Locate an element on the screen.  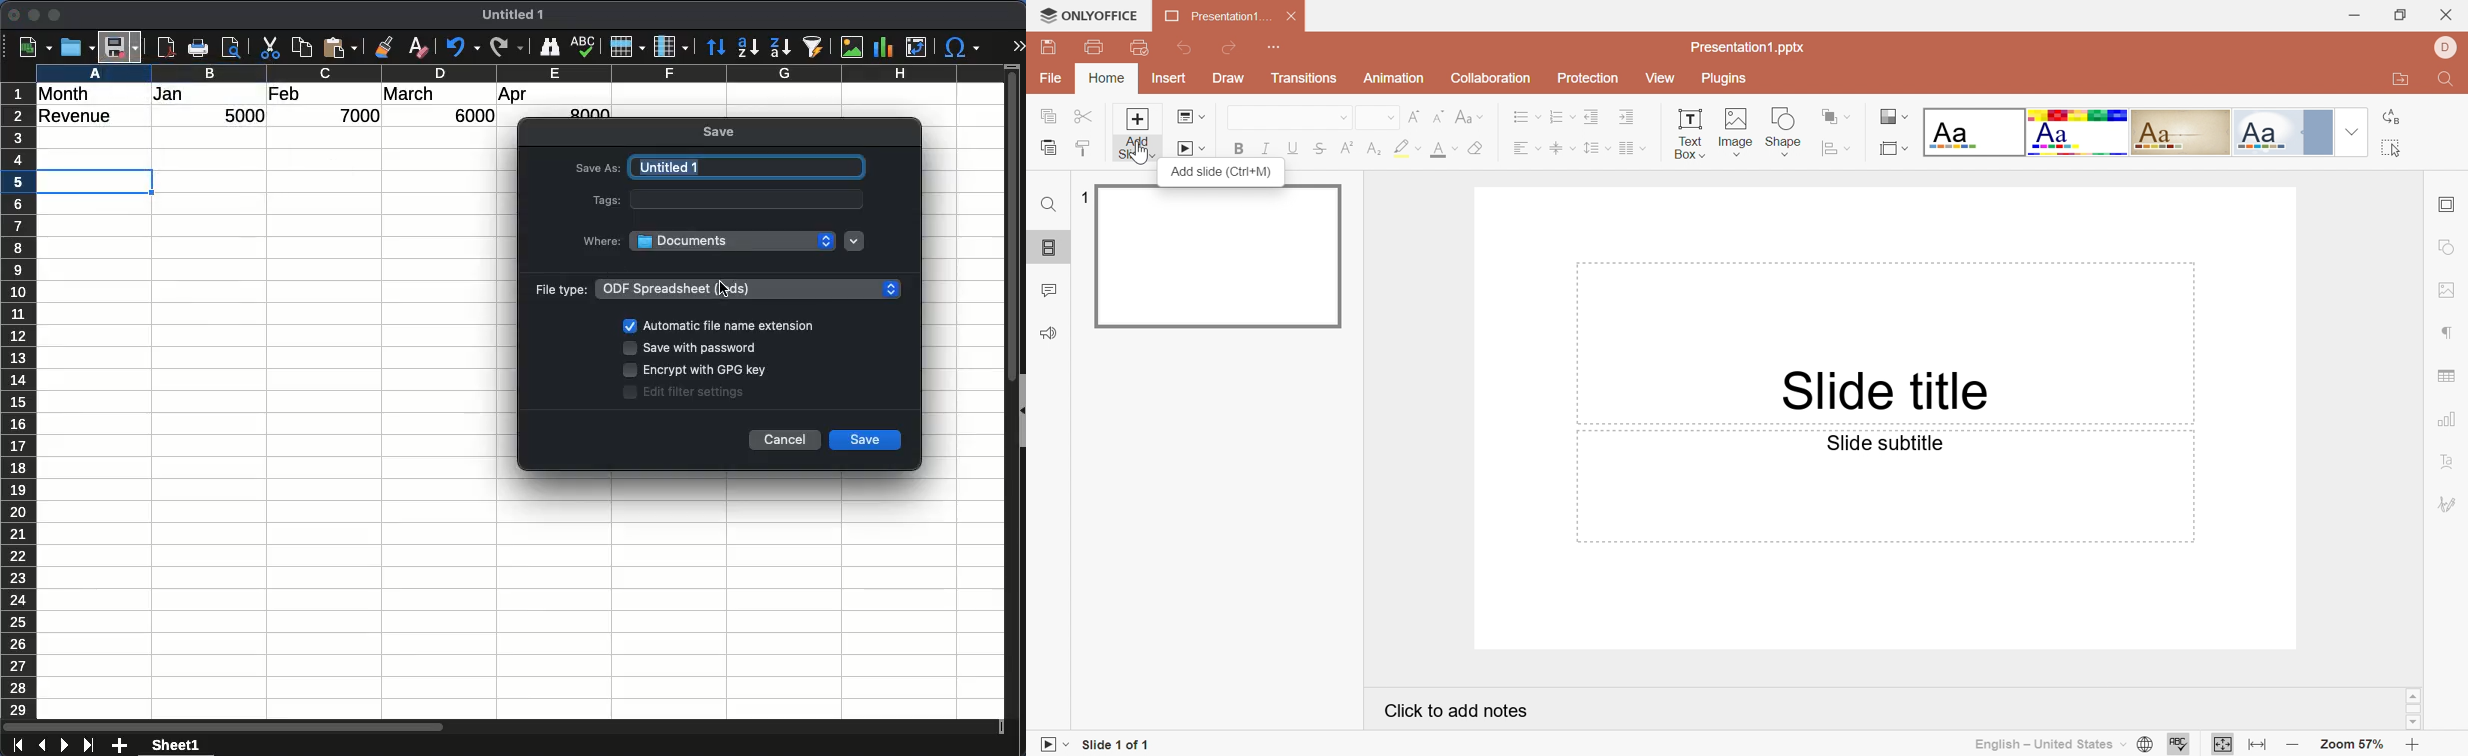
Start slideshow is located at coordinates (1189, 149).